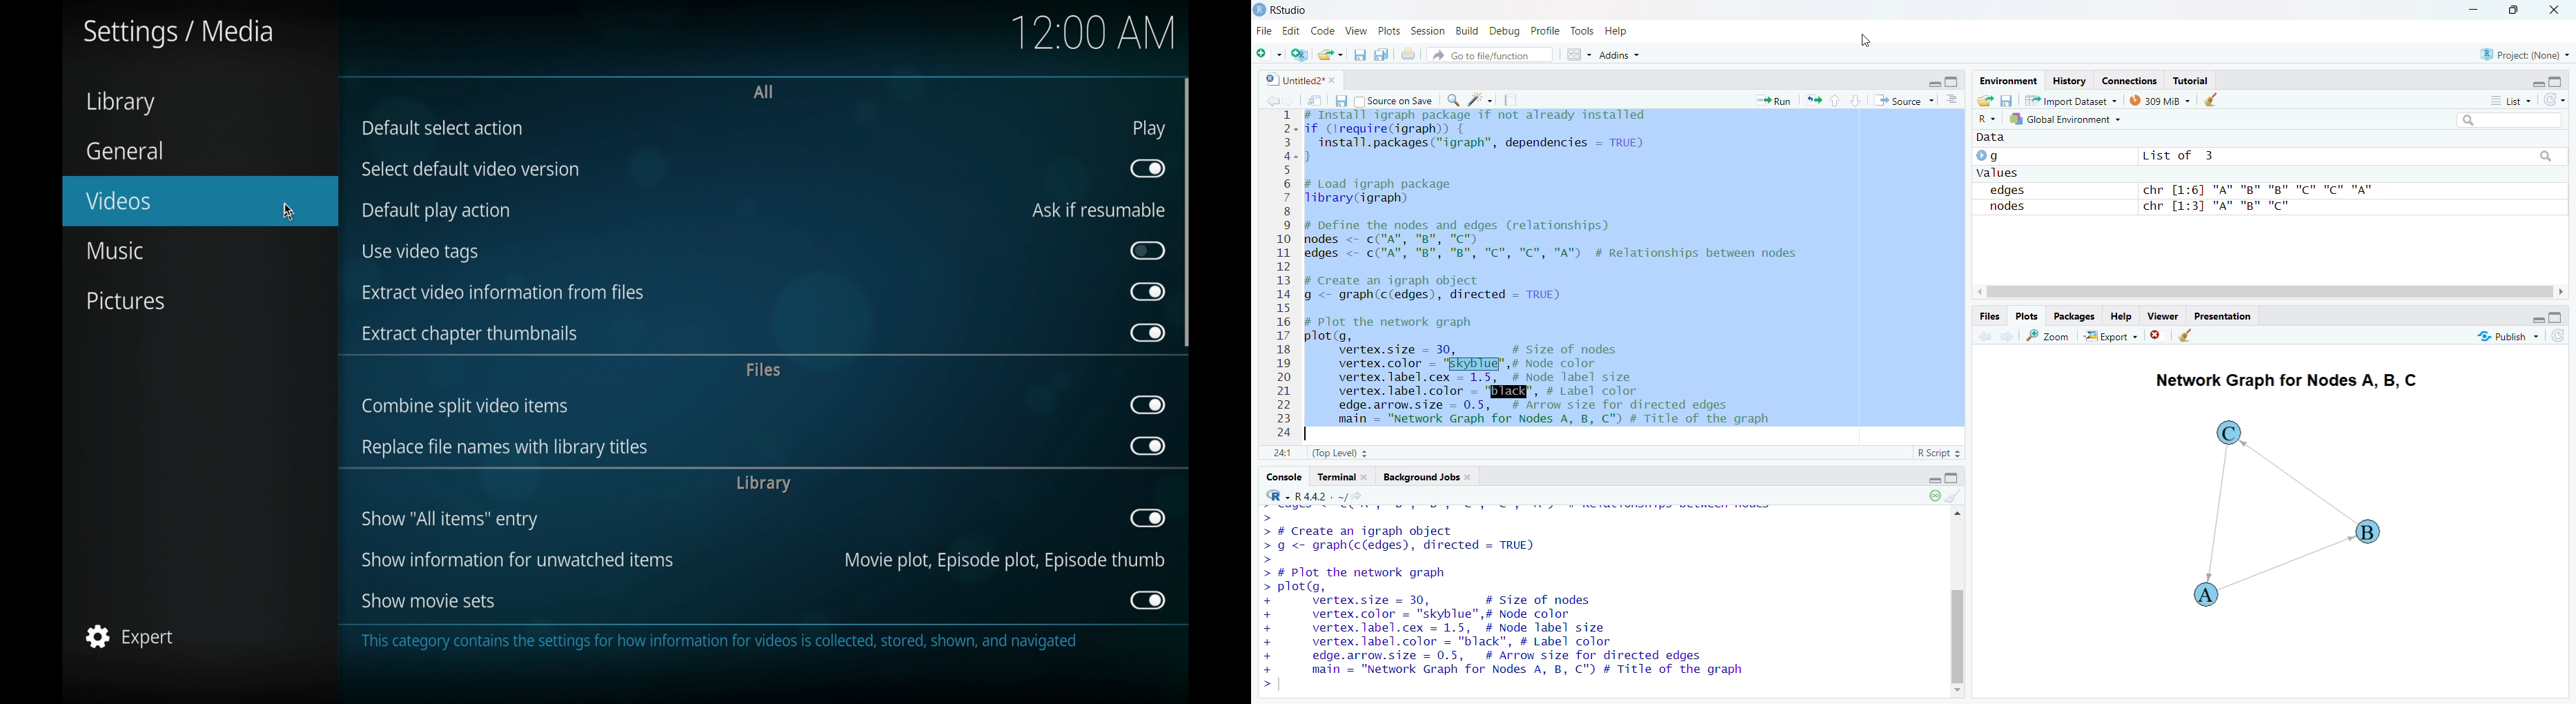 This screenshot has width=2576, height=728. Describe the element at coordinates (2071, 81) in the screenshot. I see `History` at that location.